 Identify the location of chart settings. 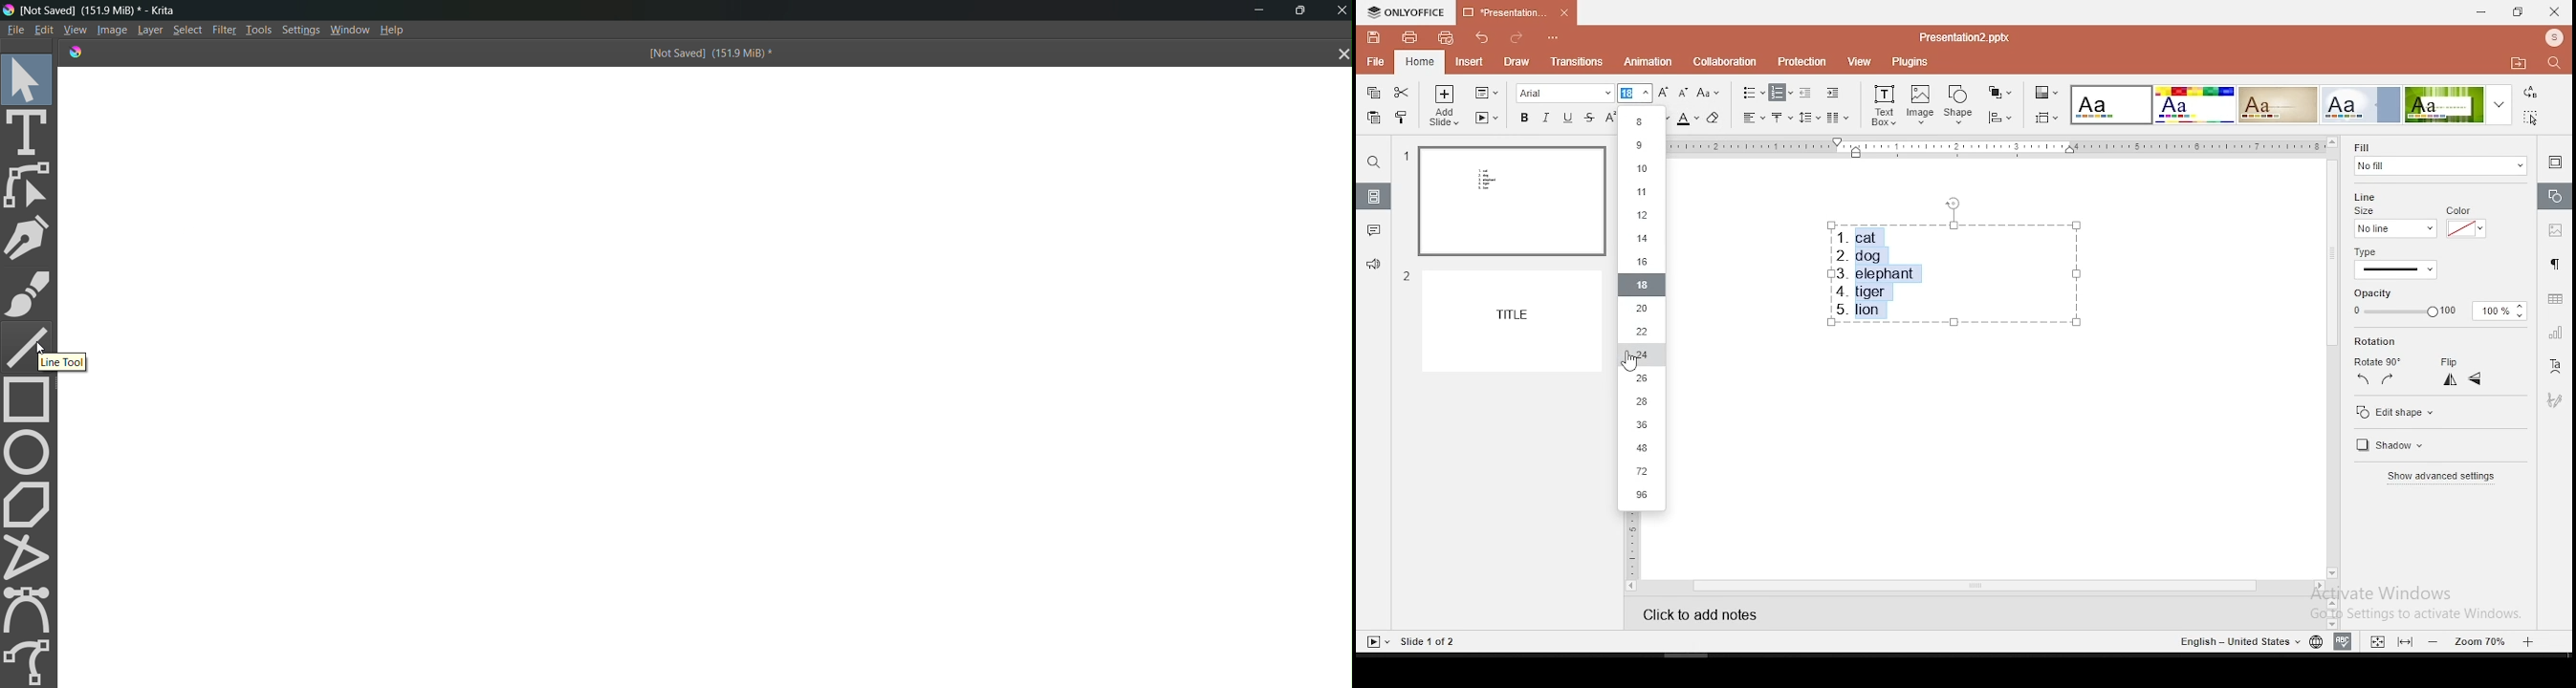
(2554, 333).